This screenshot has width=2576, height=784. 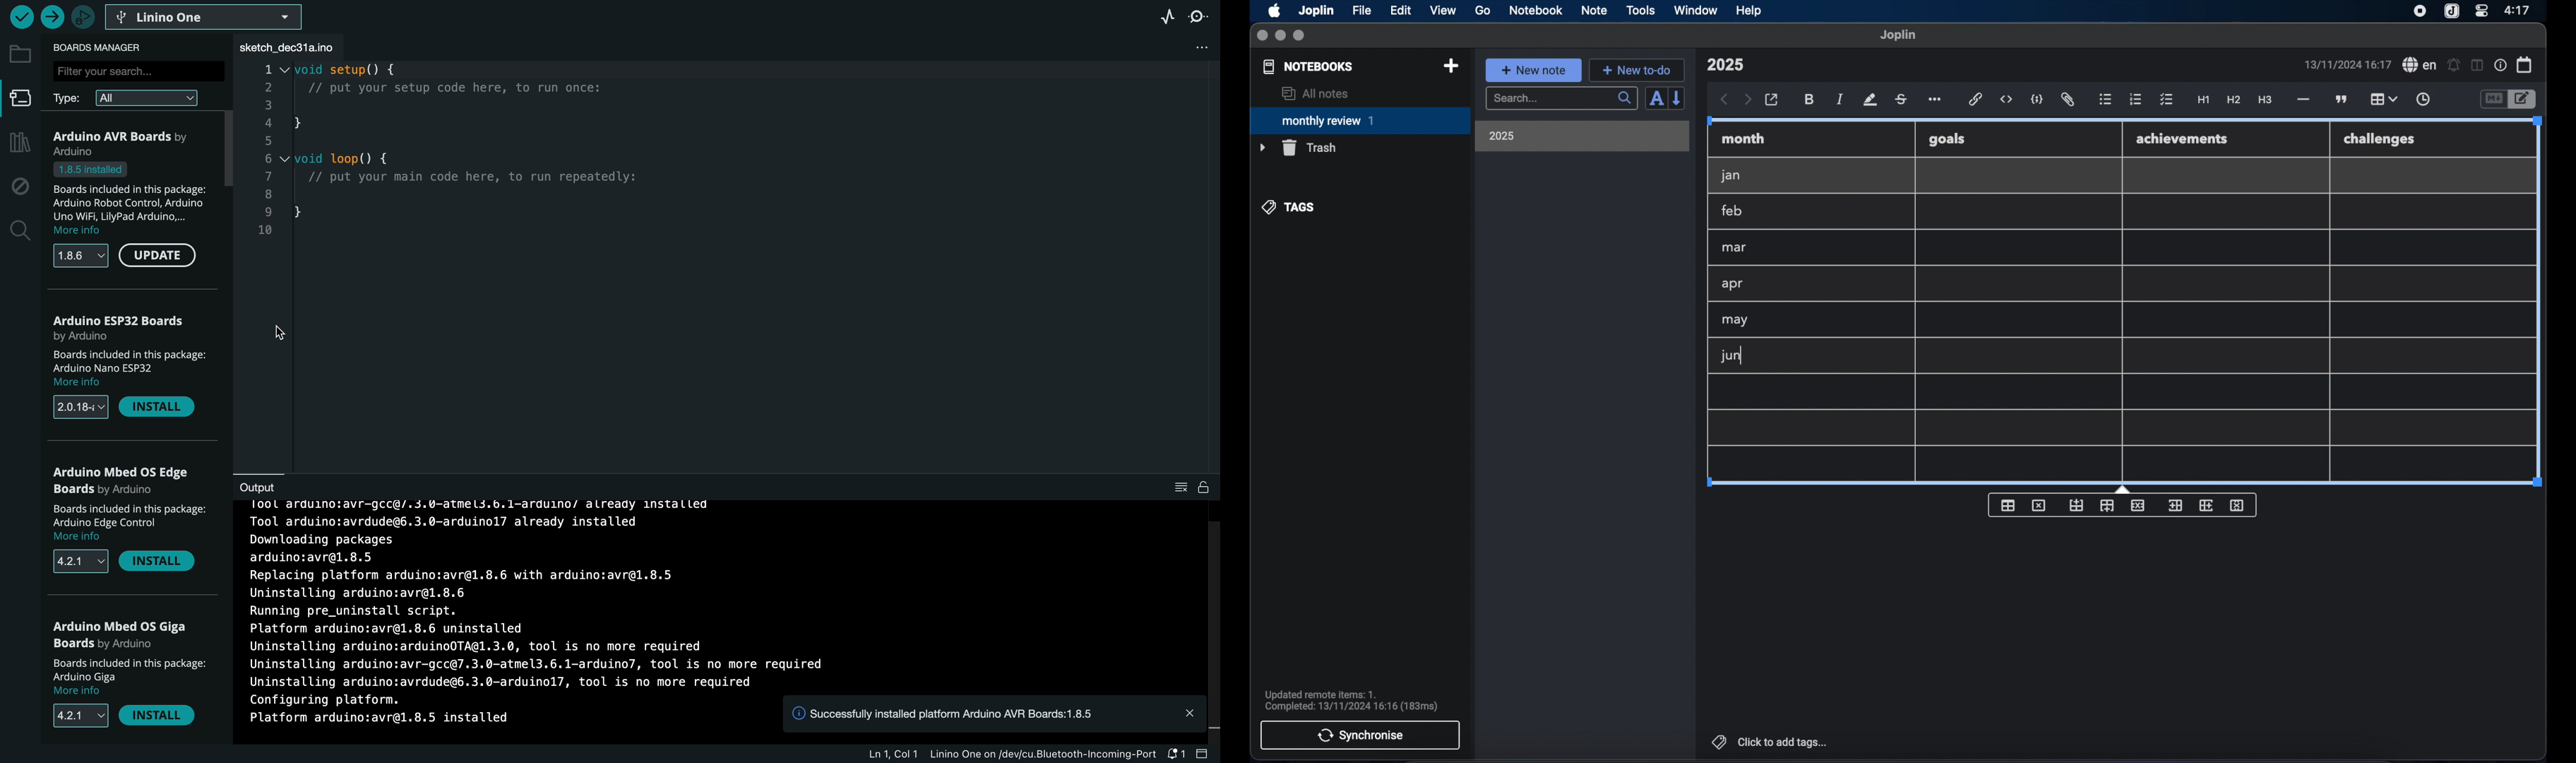 I want to click on all notes, so click(x=1315, y=93).